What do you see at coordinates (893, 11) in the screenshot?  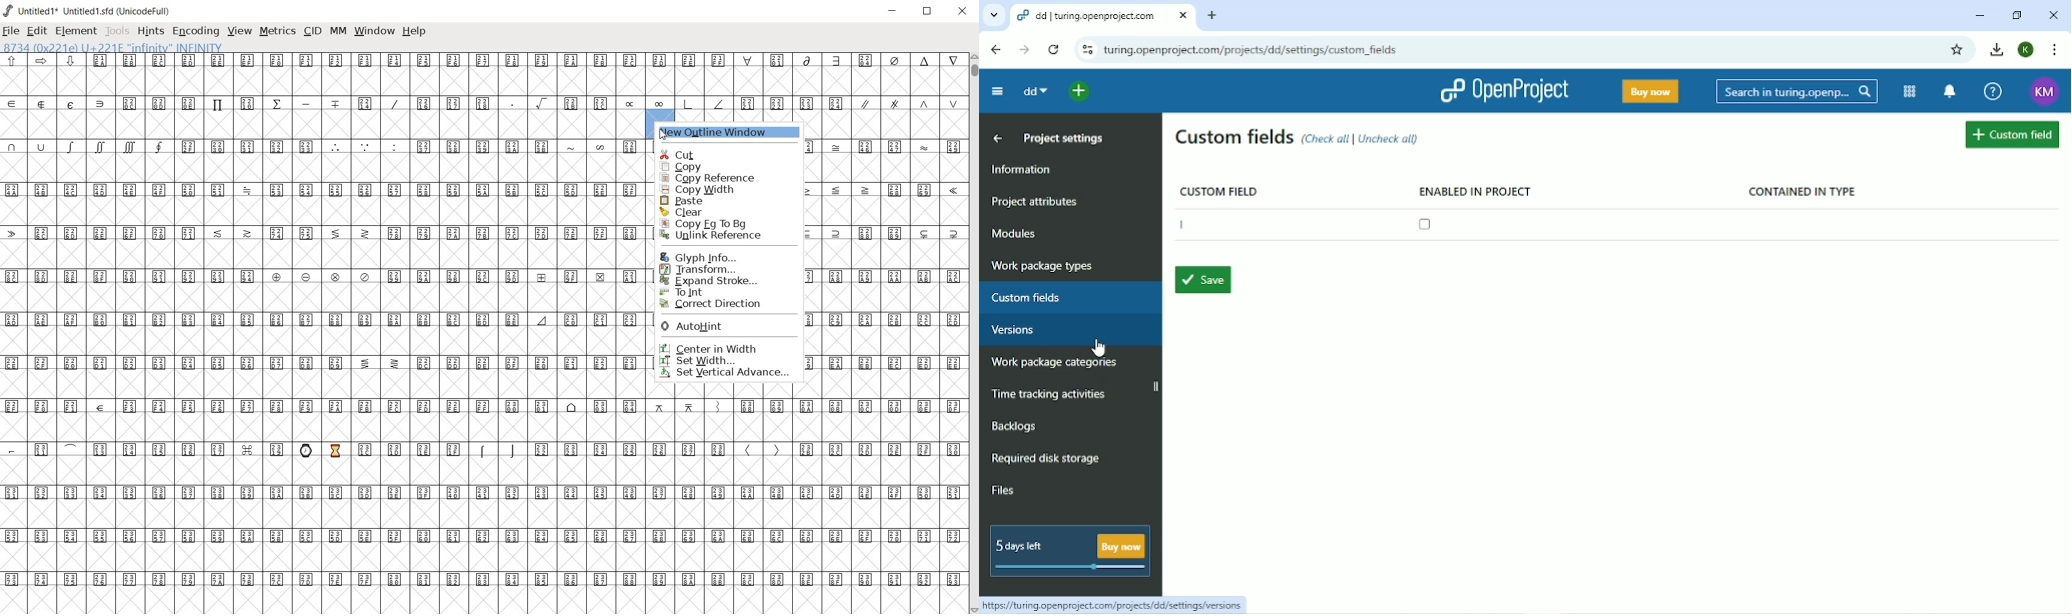 I see `minimize` at bounding box center [893, 11].